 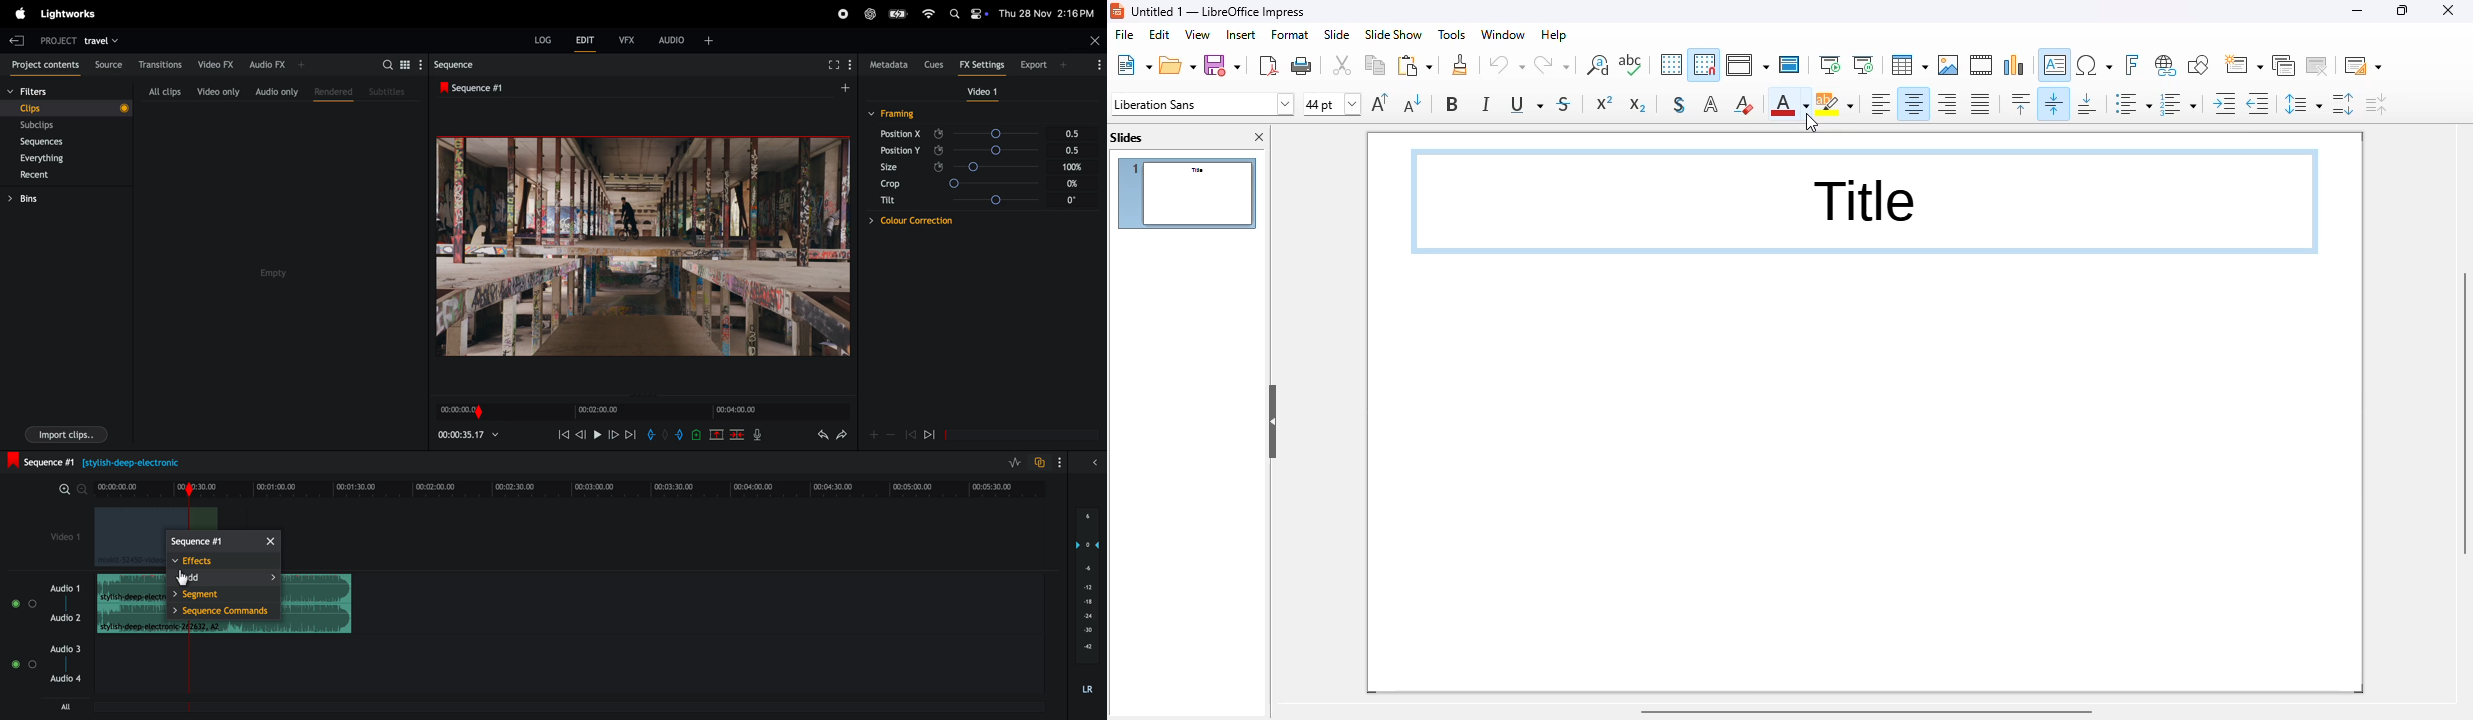 I want to click on log, so click(x=540, y=41).